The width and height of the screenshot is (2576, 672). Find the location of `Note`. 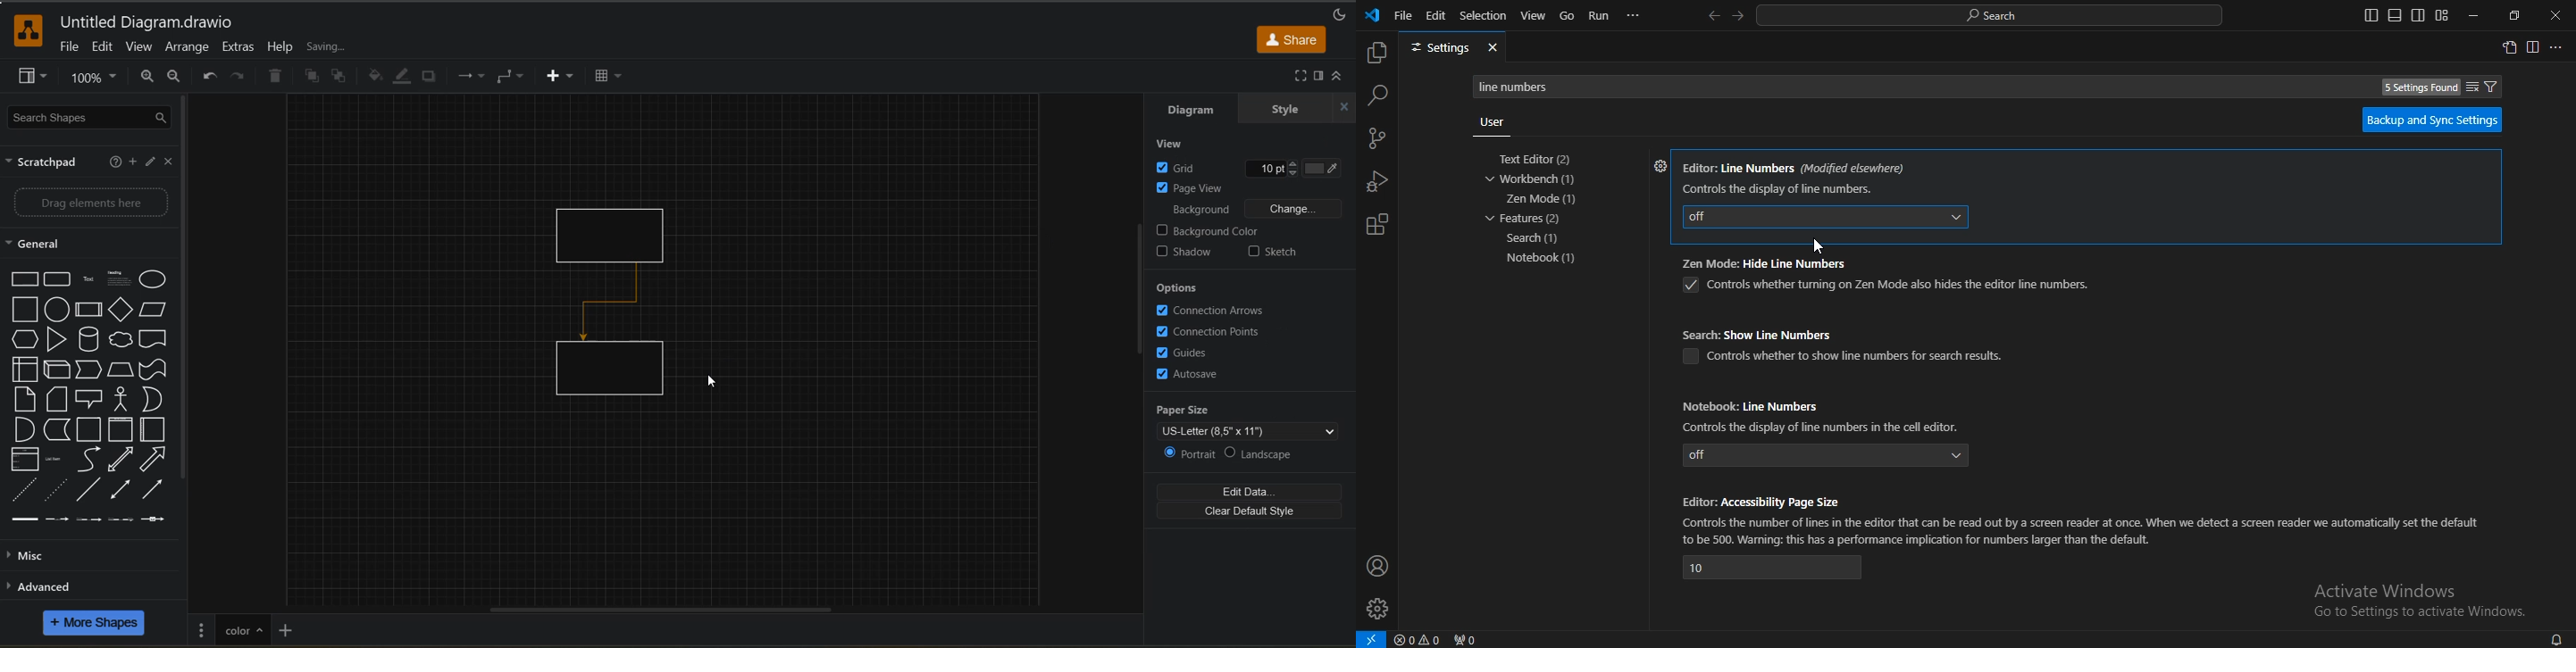

Note is located at coordinates (58, 398).